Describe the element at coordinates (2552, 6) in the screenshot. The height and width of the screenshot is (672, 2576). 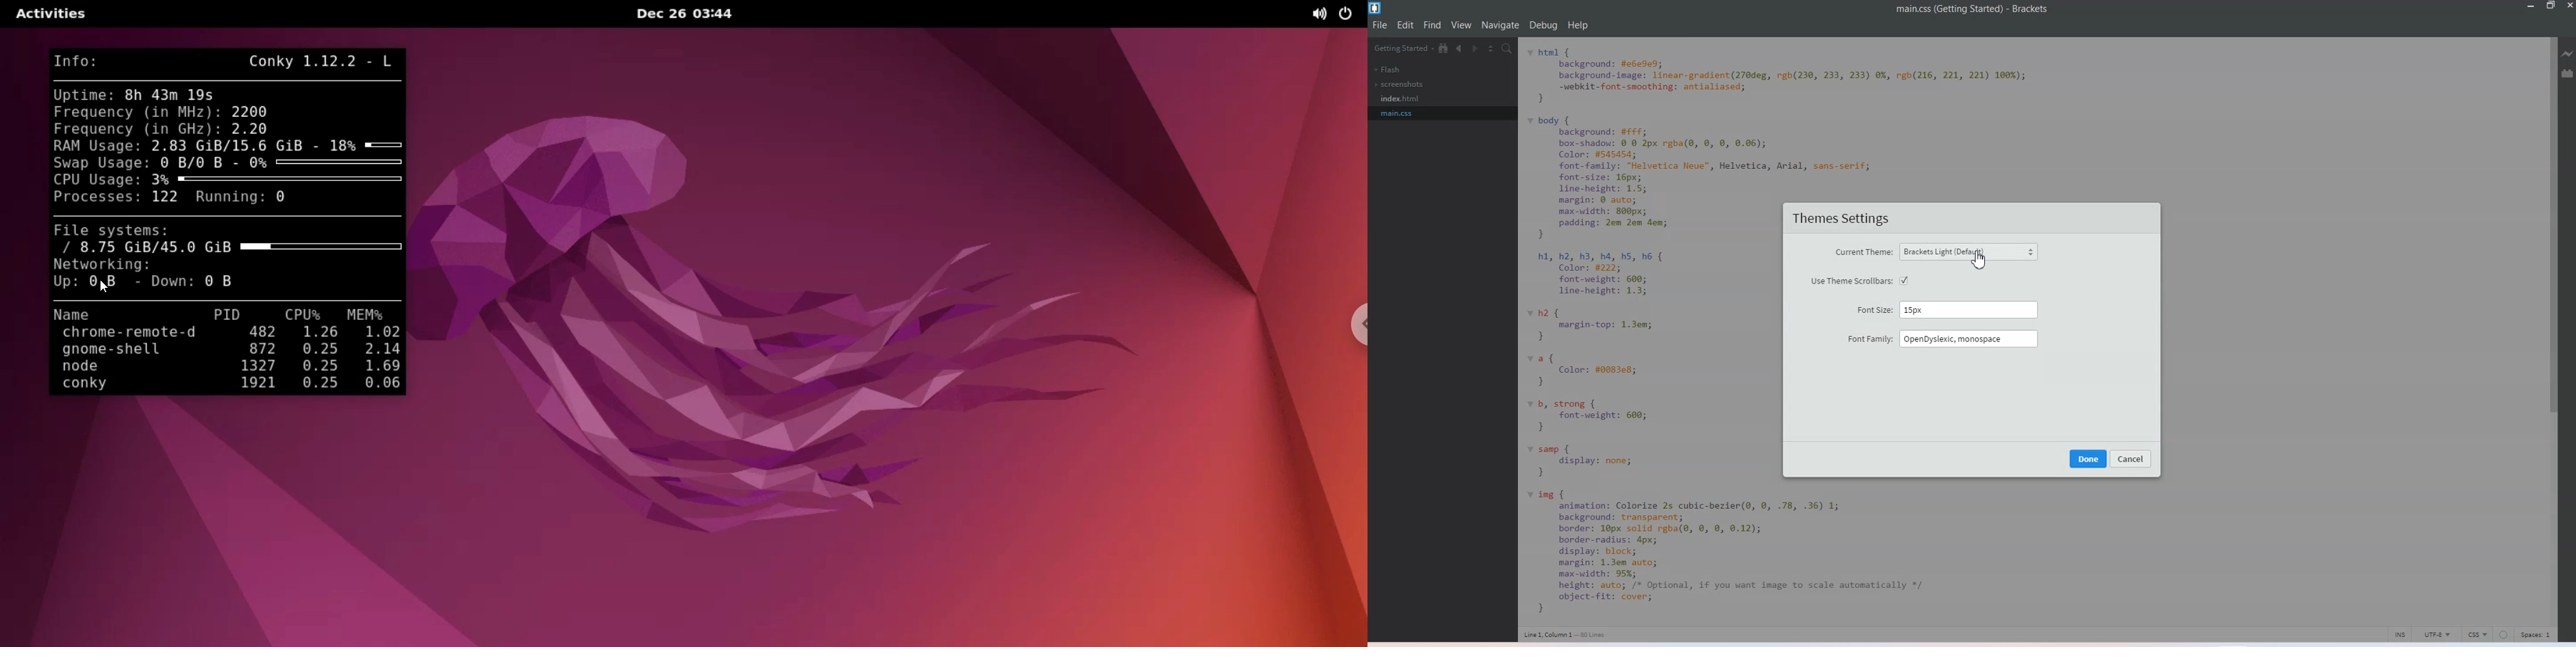
I see `Maximize` at that location.